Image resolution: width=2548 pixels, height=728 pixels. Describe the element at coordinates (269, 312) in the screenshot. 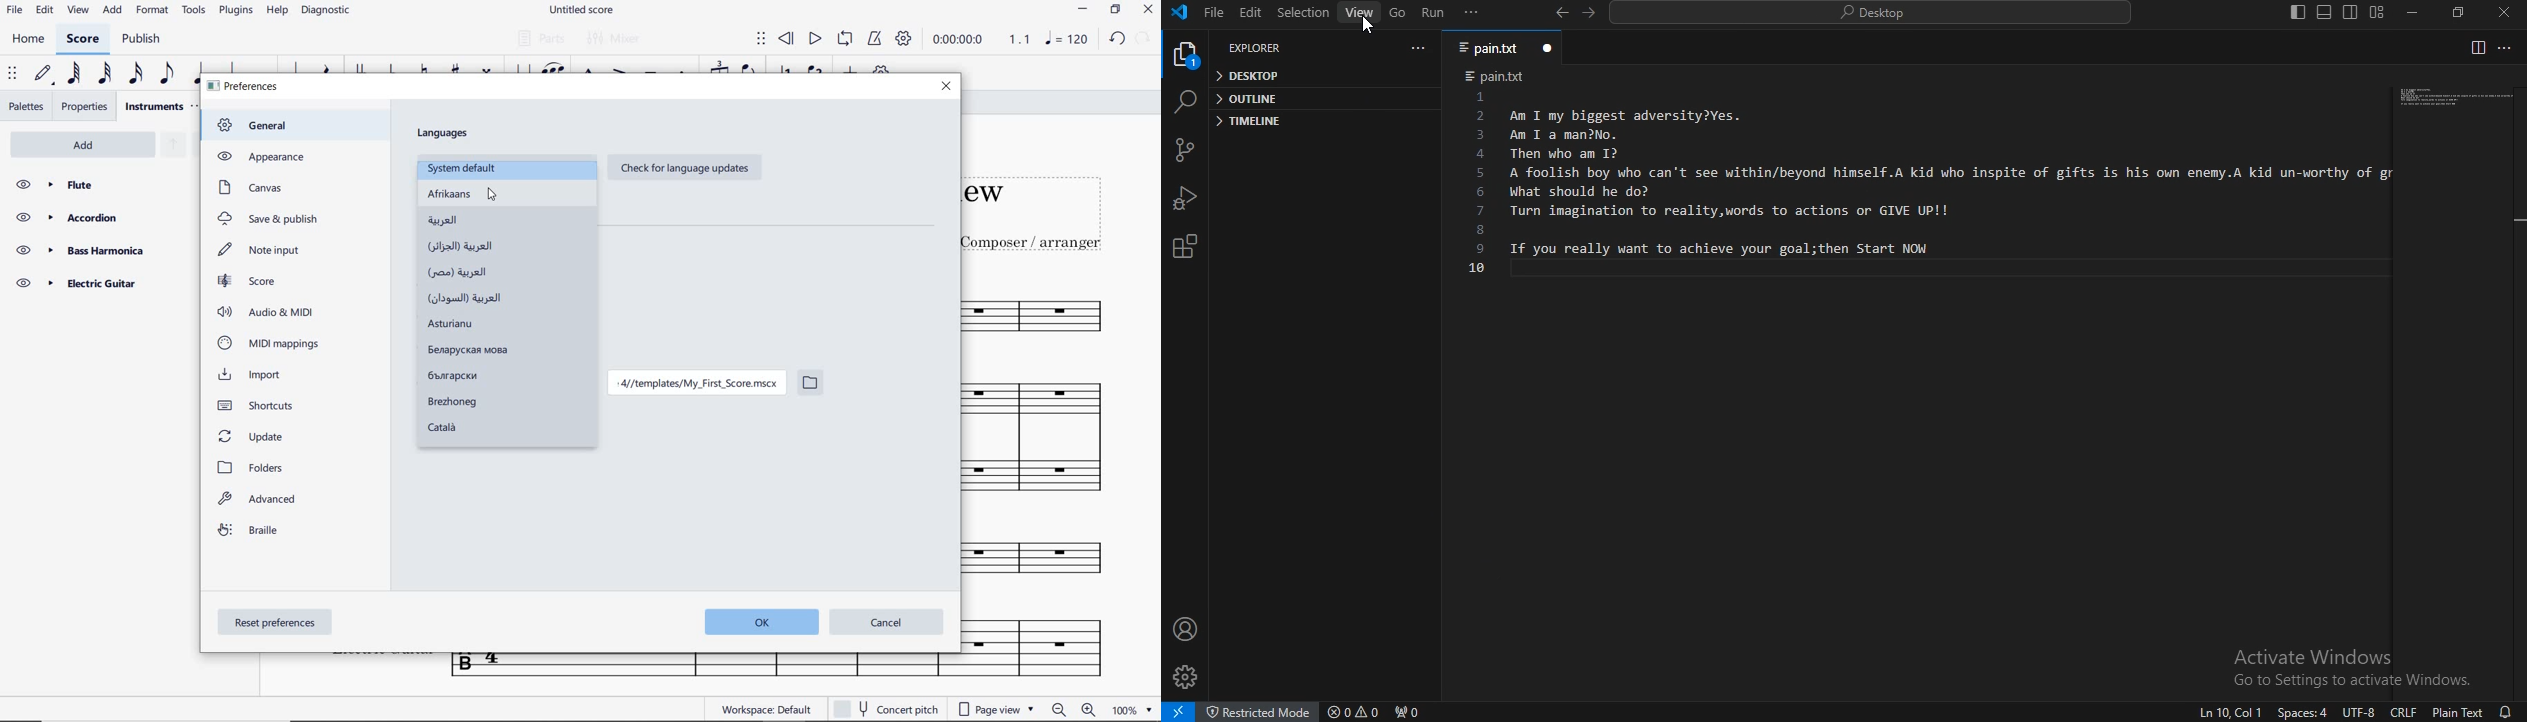

I see `audio & MIDI` at that location.